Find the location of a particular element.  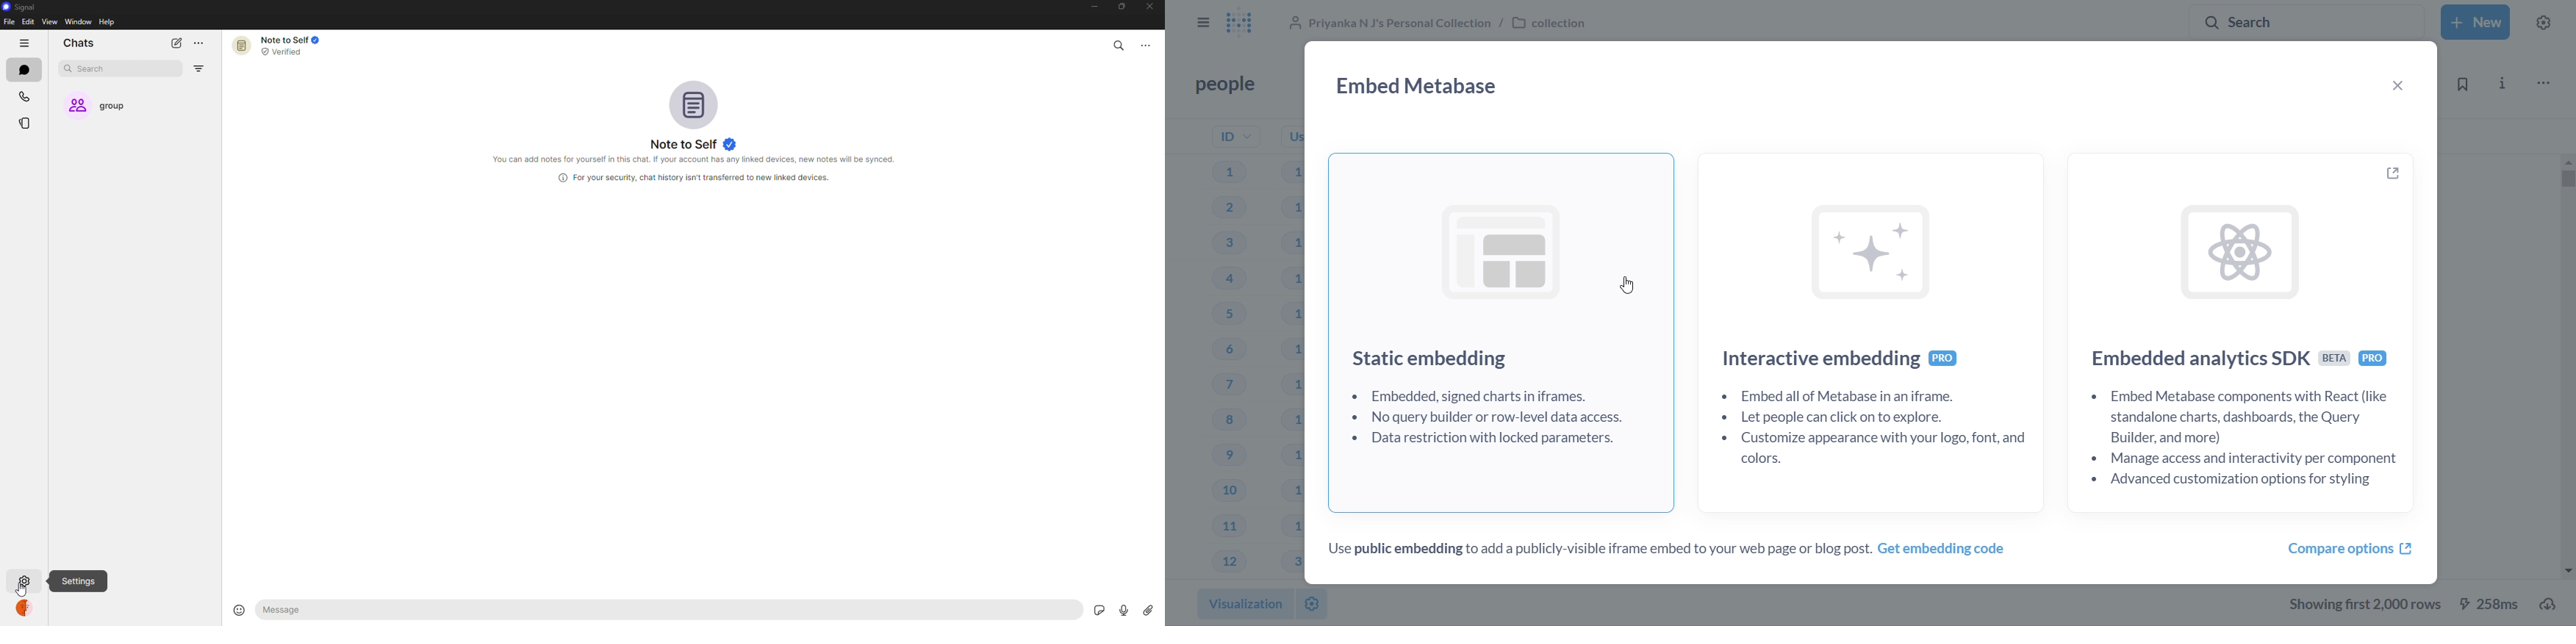

signal is located at coordinates (18, 8).